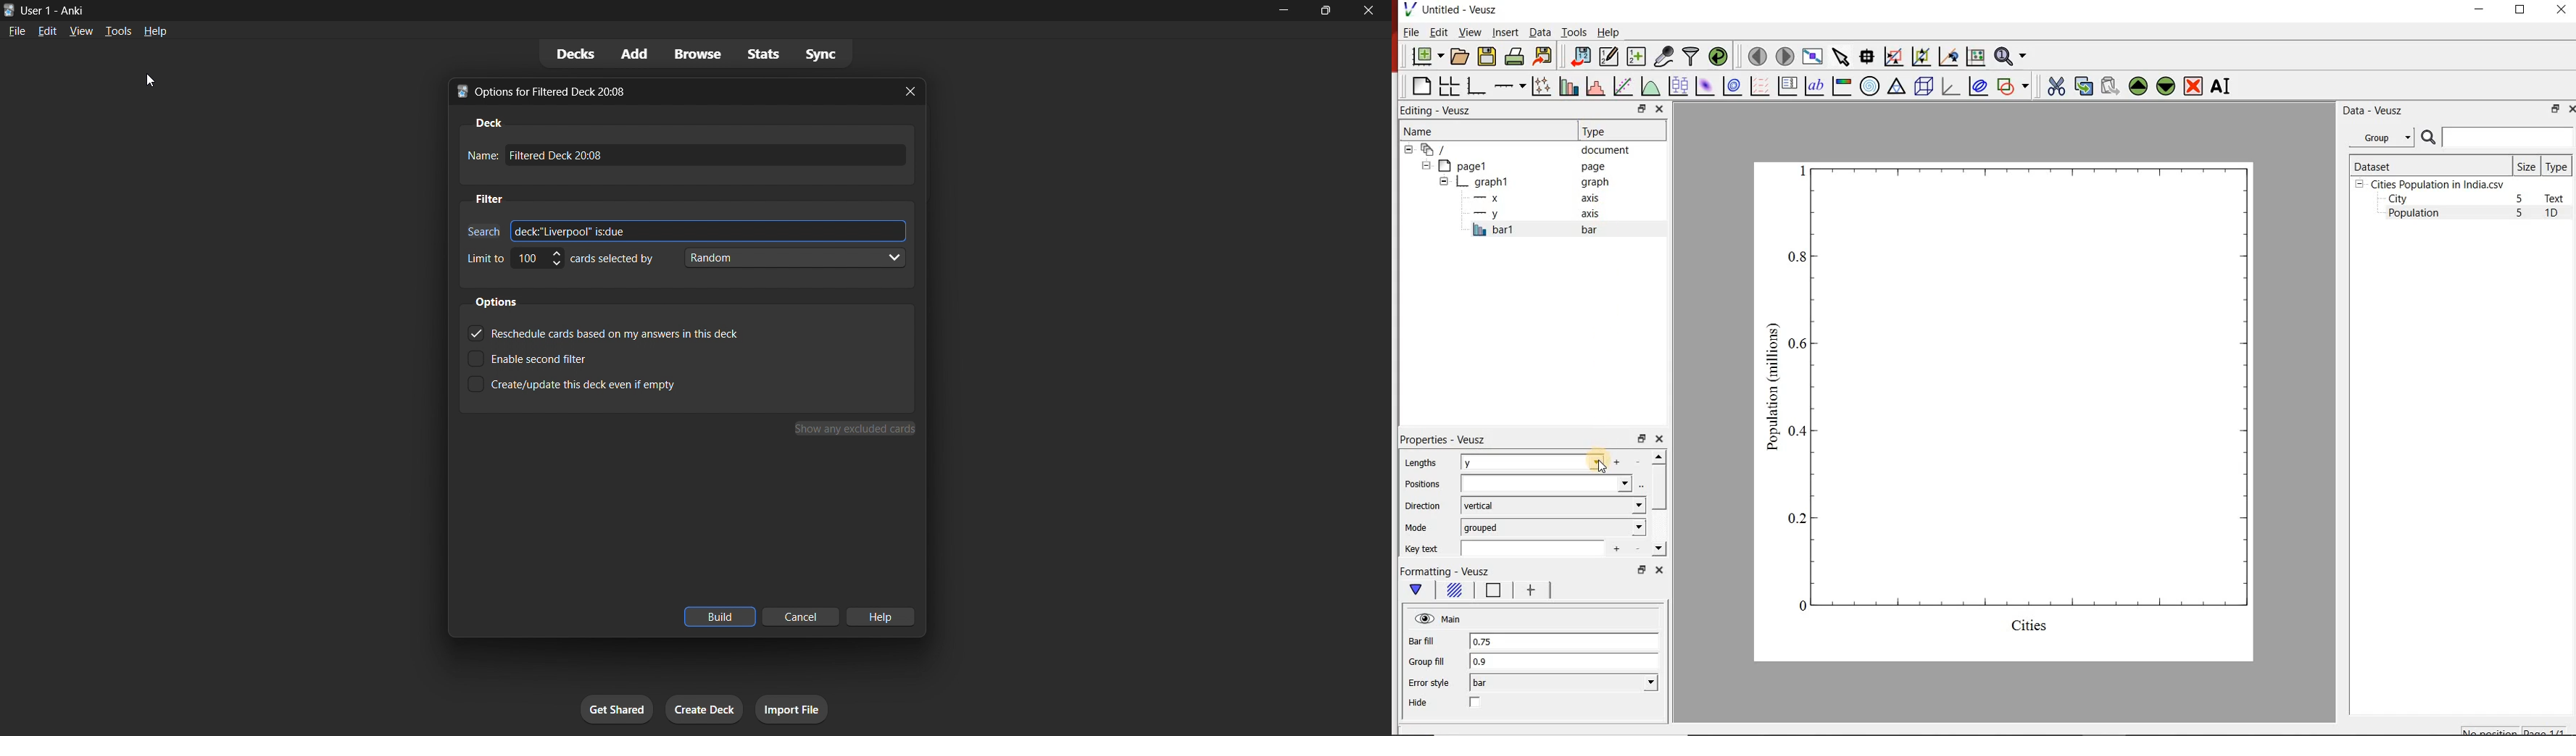 Image resolution: width=2576 pixels, height=756 pixels. What do you see at coordinates (72, 9) in the screenshot?
I see `Anki` at bounding box center [72, 9].